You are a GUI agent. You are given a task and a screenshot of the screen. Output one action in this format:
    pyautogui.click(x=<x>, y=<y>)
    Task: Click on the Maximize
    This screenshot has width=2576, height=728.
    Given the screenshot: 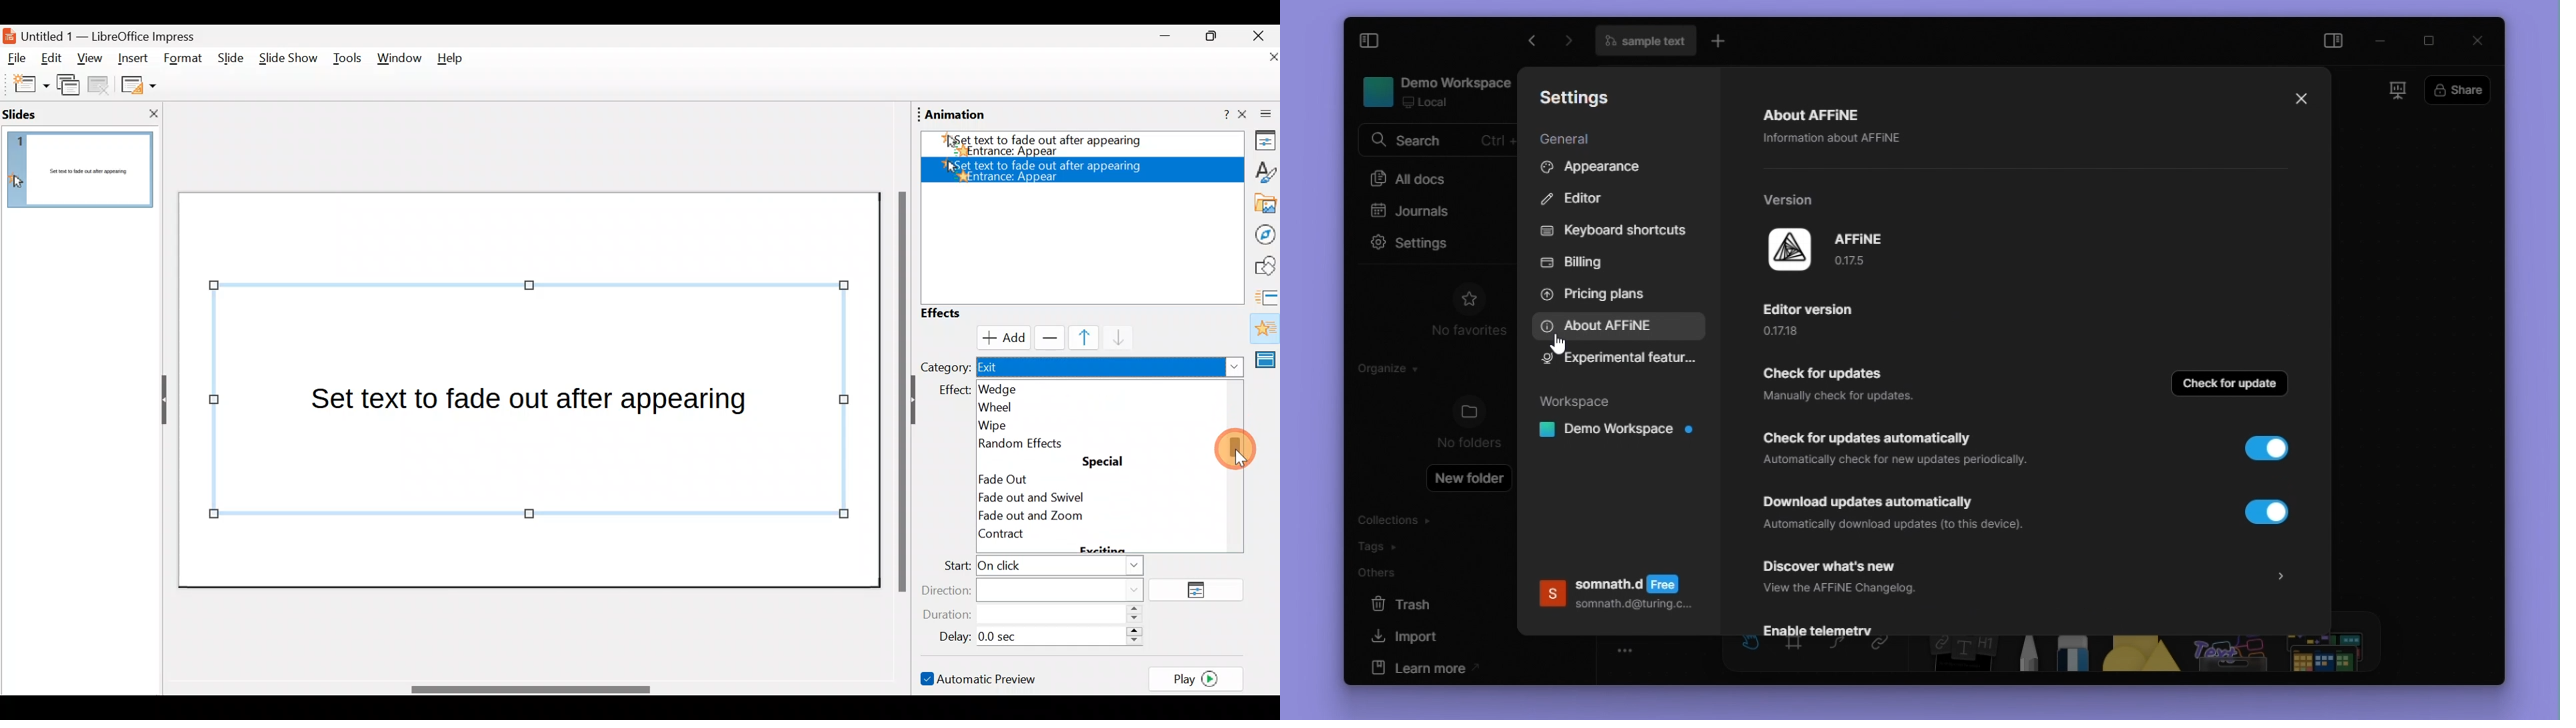 What is the action you would take?
    pyautogui.click(x=2430, y=40)
    